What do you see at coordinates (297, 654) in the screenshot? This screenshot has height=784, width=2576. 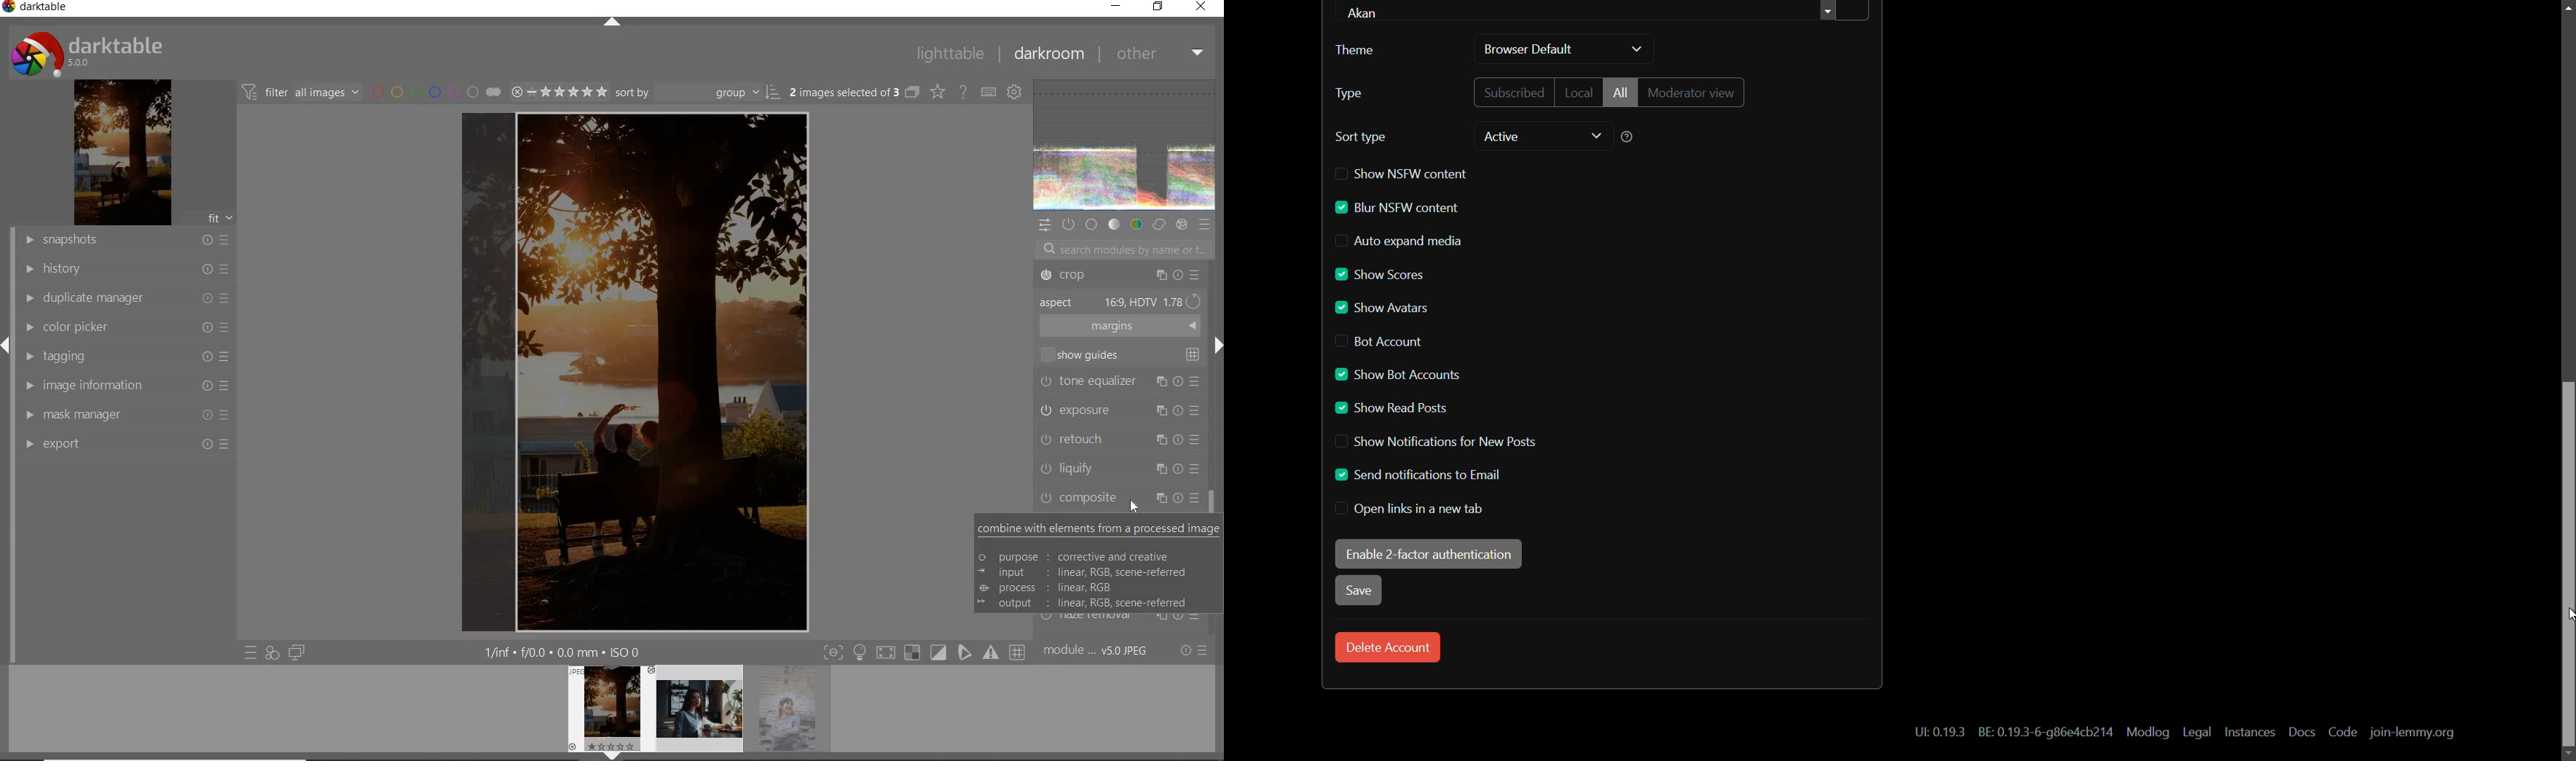 I see `display a second darkroom image window` at bounding box center [297, 654].